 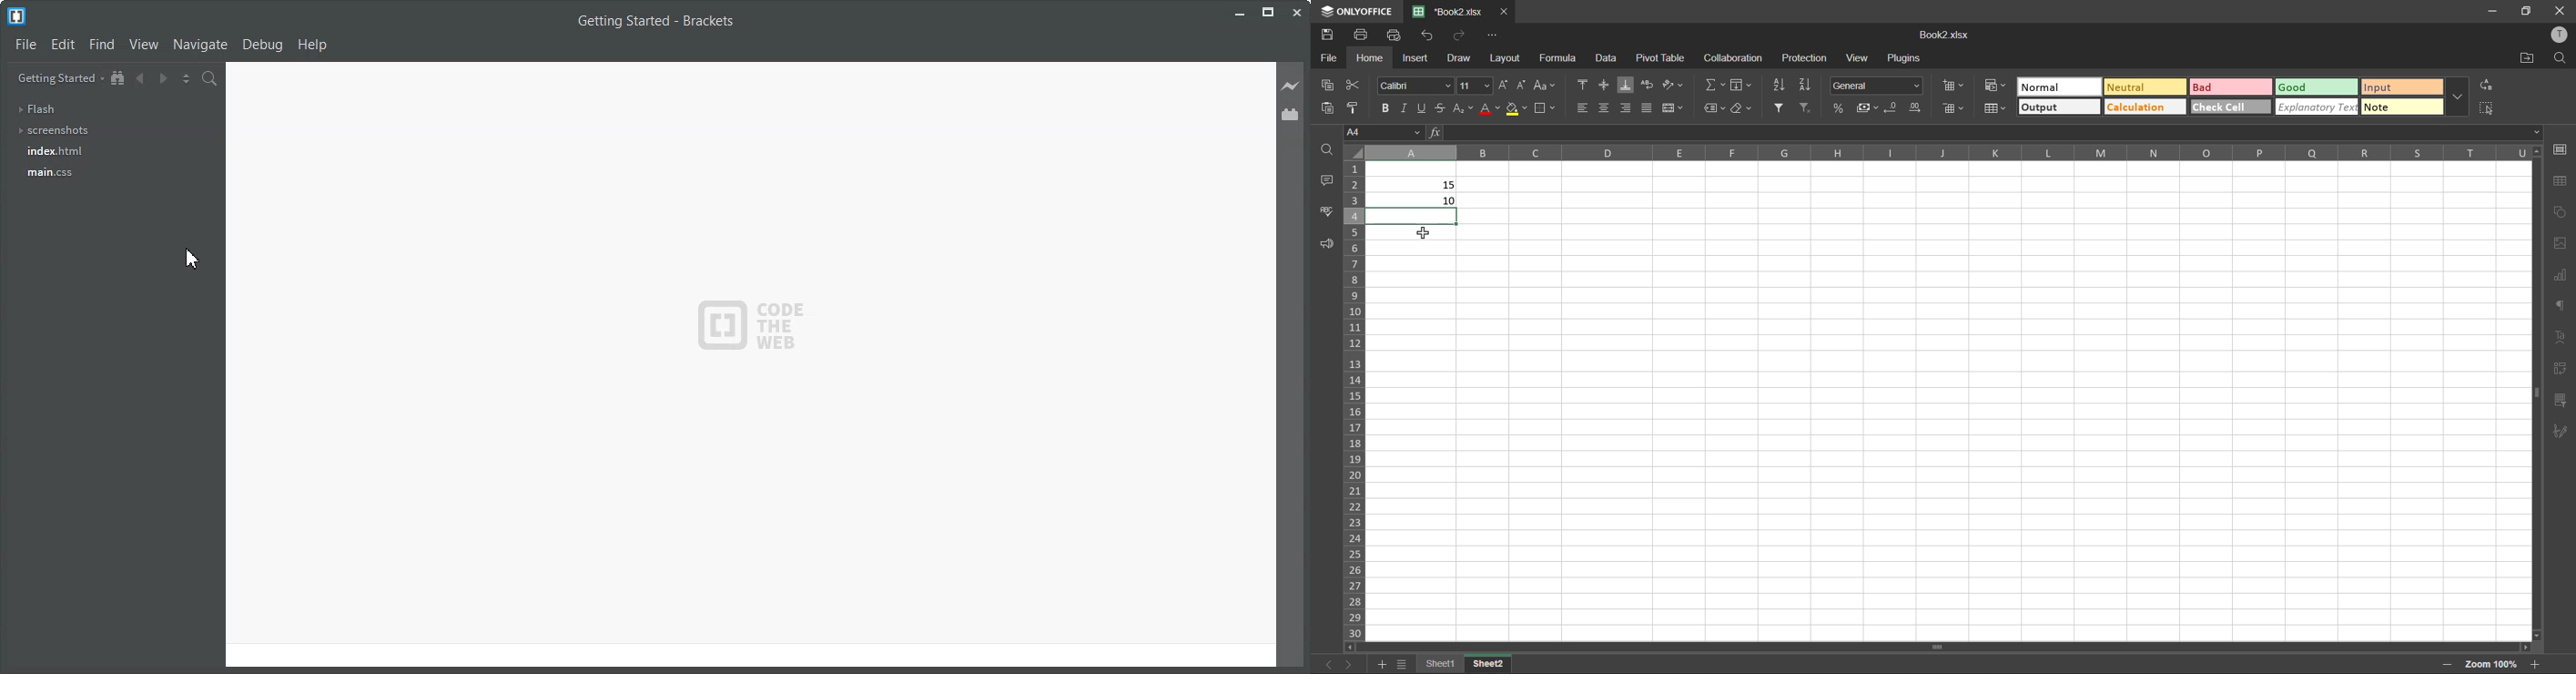 I want to click on sheet 2, so click(x=1489, y=663).